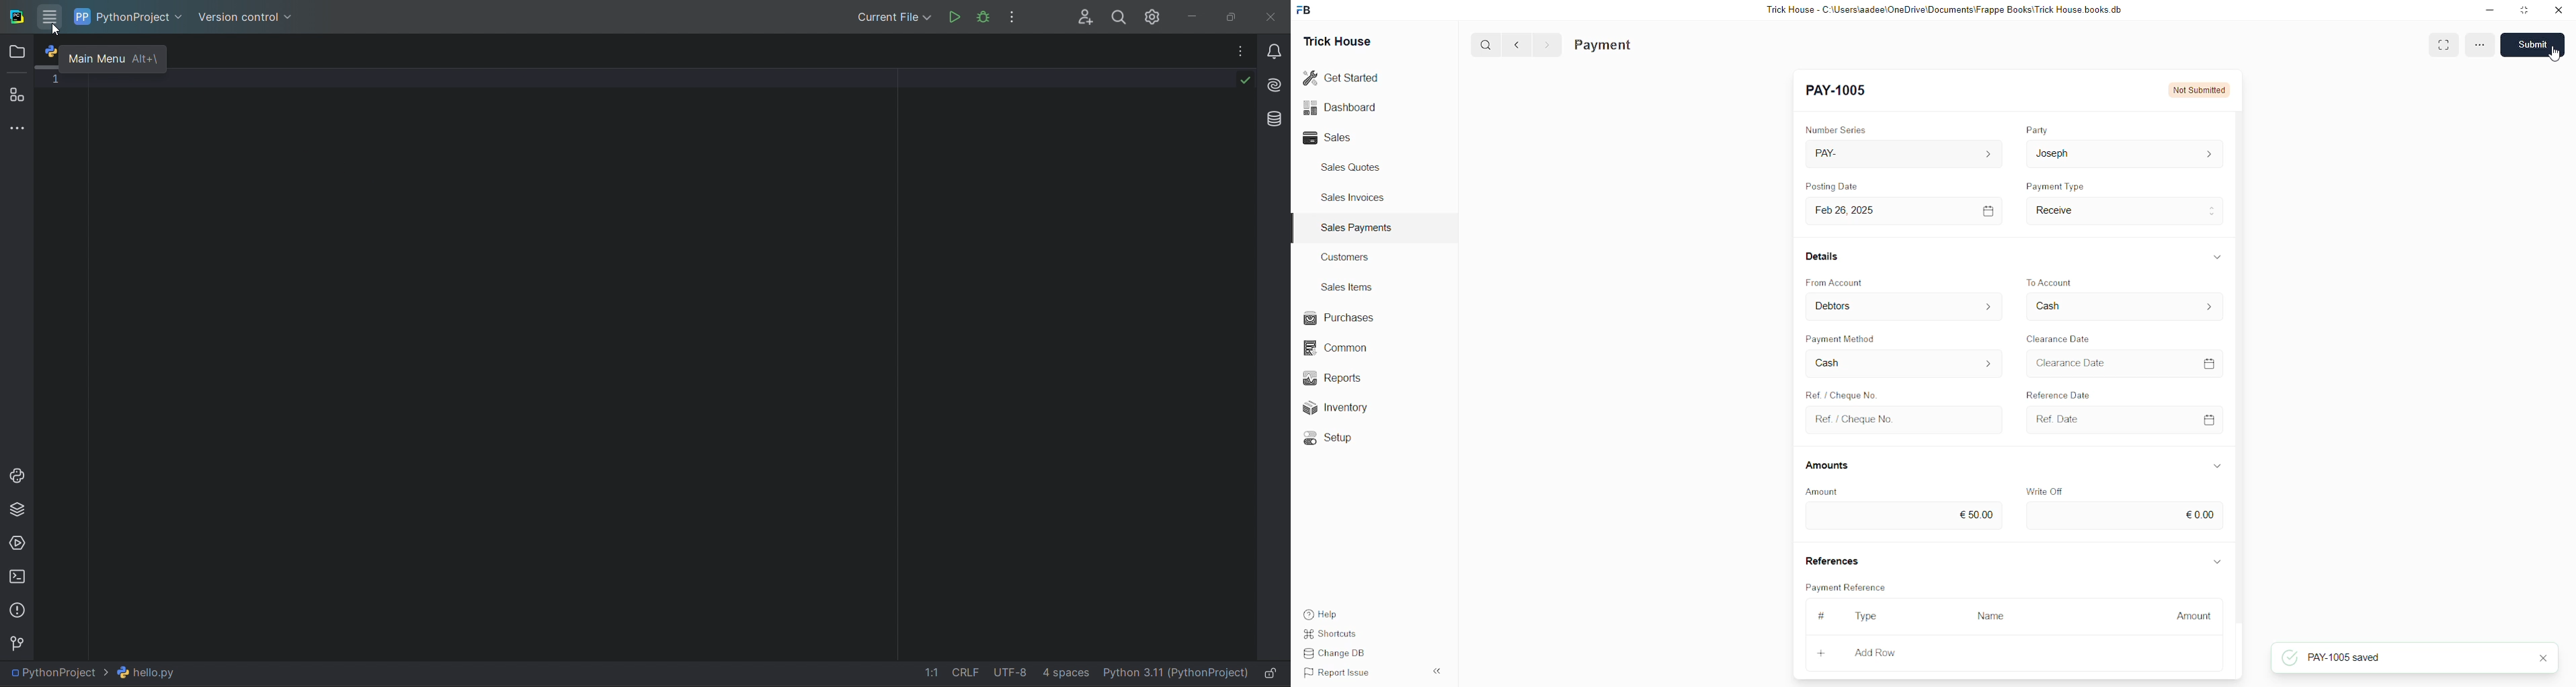 The width and height of the screenshot is (2576, 700). Describe the element at coordinates (1348, 287) in the screenshot. I see `Sales Items` at that location.